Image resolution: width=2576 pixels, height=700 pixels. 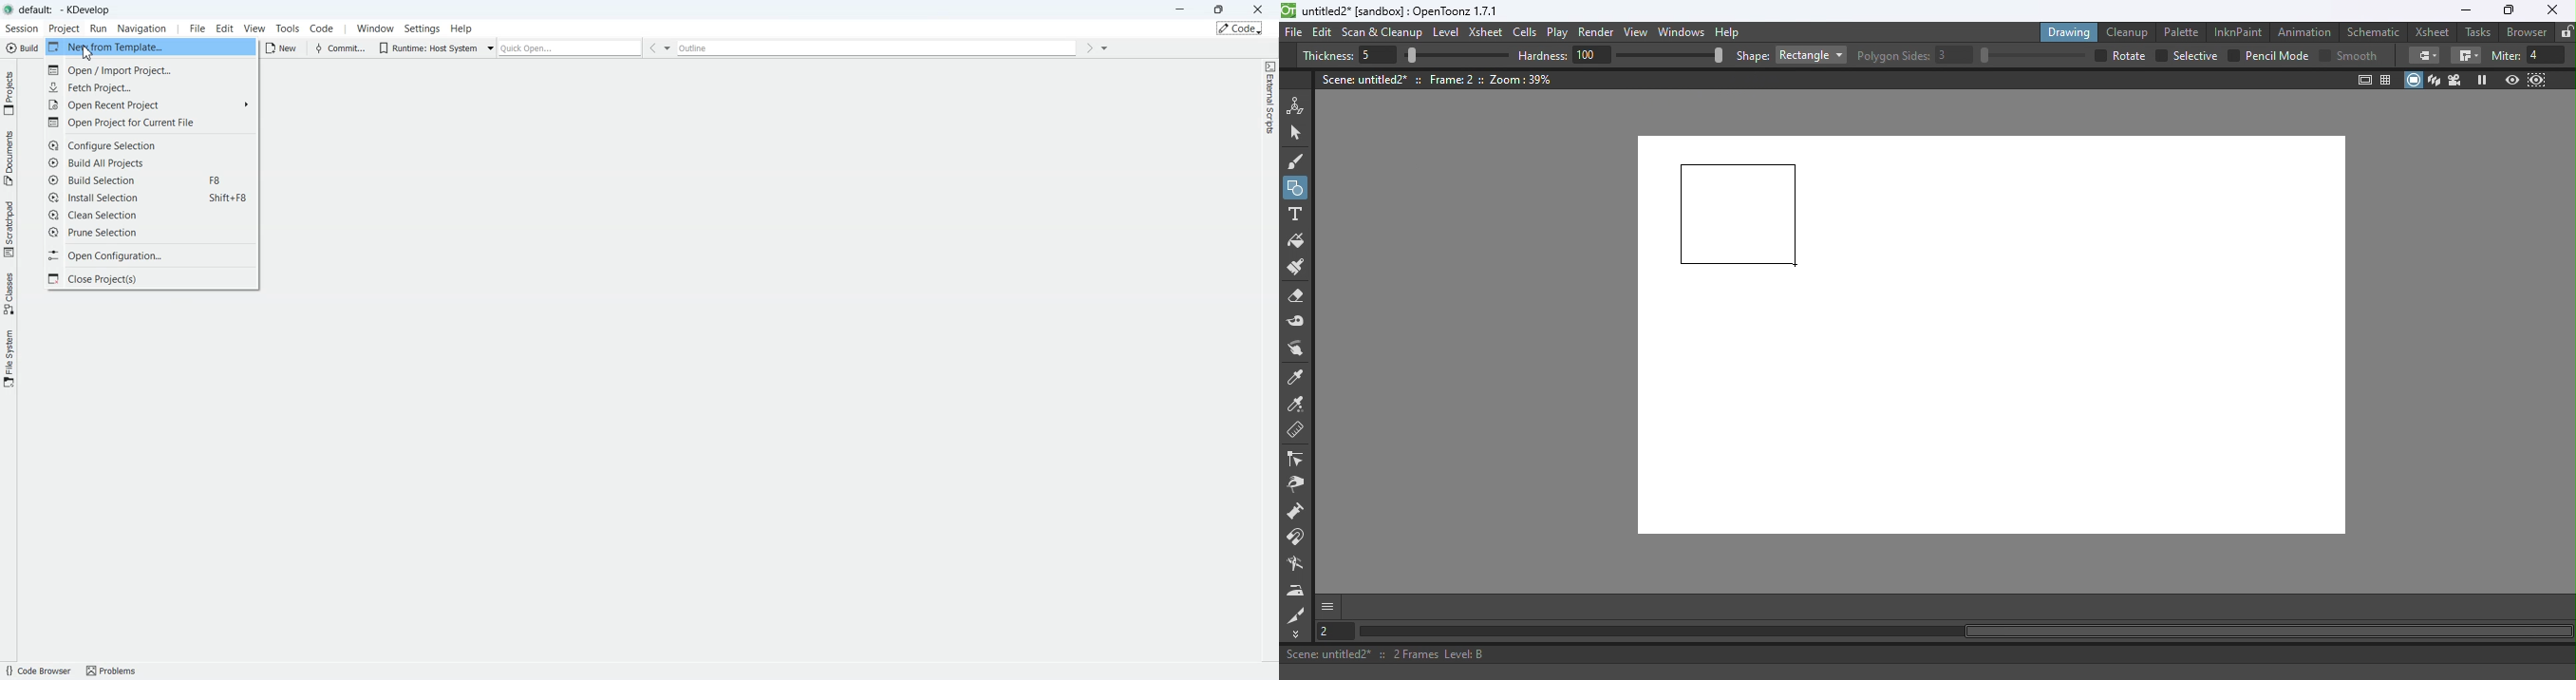 I want to click on View, so click(x=1639, y=34).